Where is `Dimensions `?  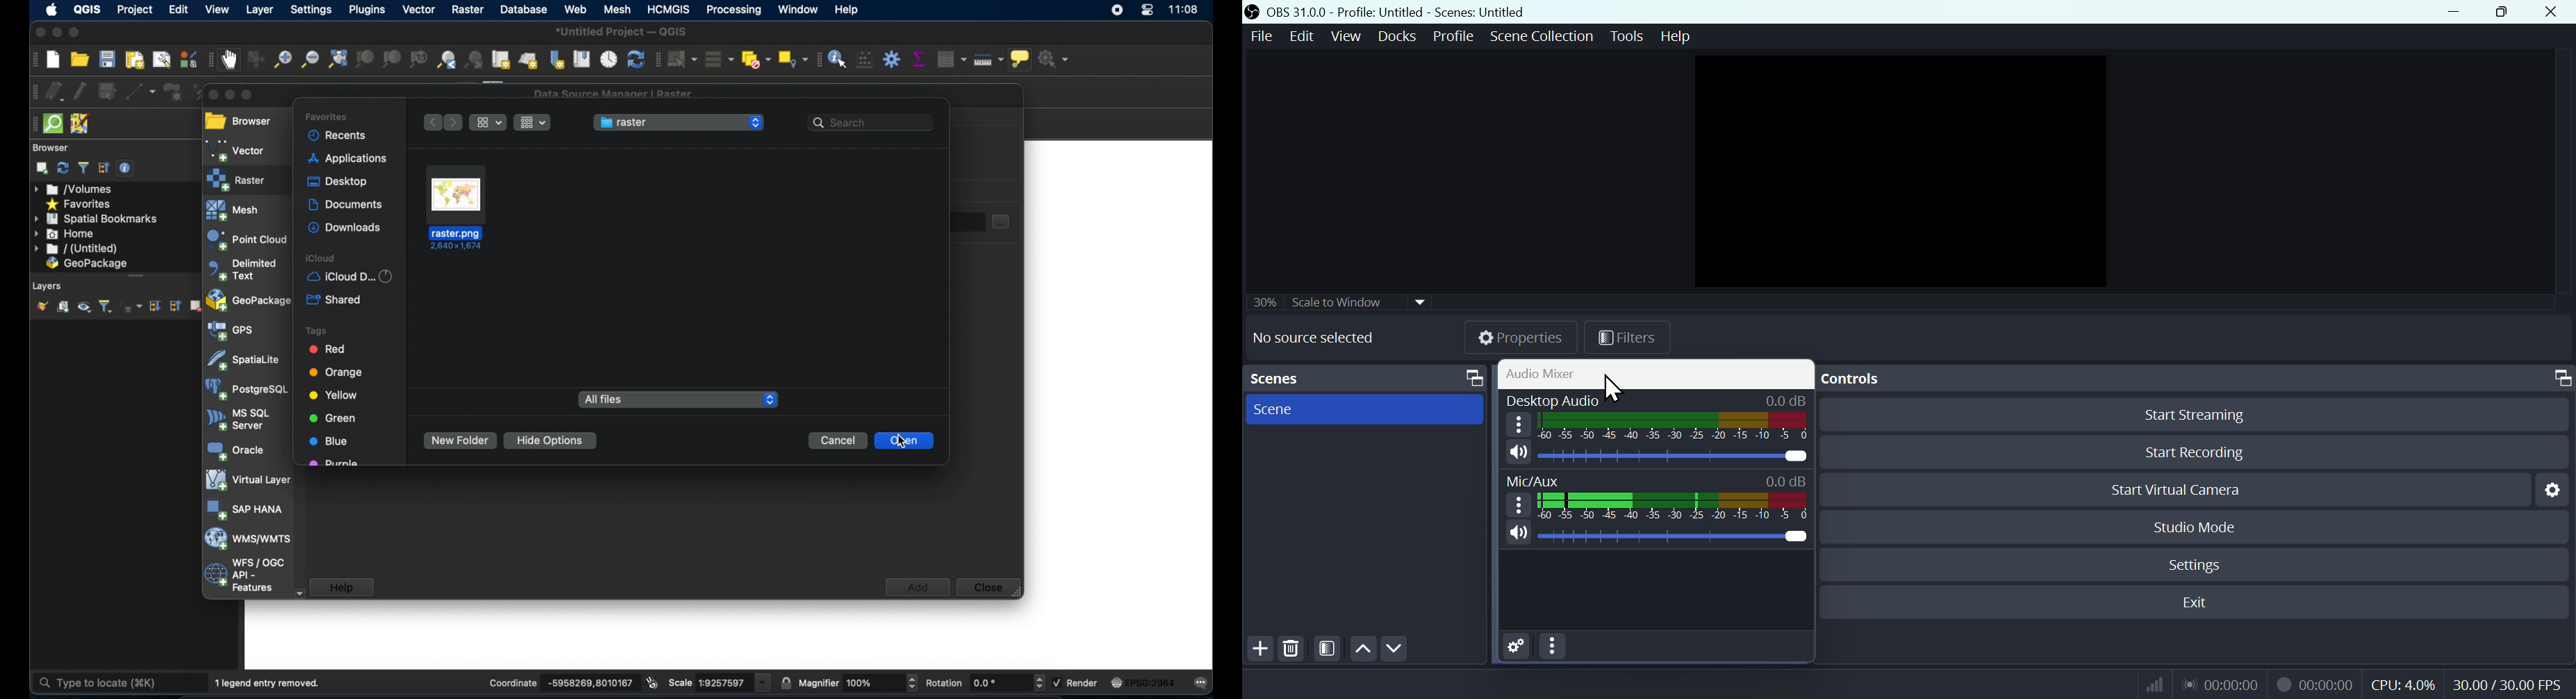 Dimensions  is located at coordinates (456, 246).